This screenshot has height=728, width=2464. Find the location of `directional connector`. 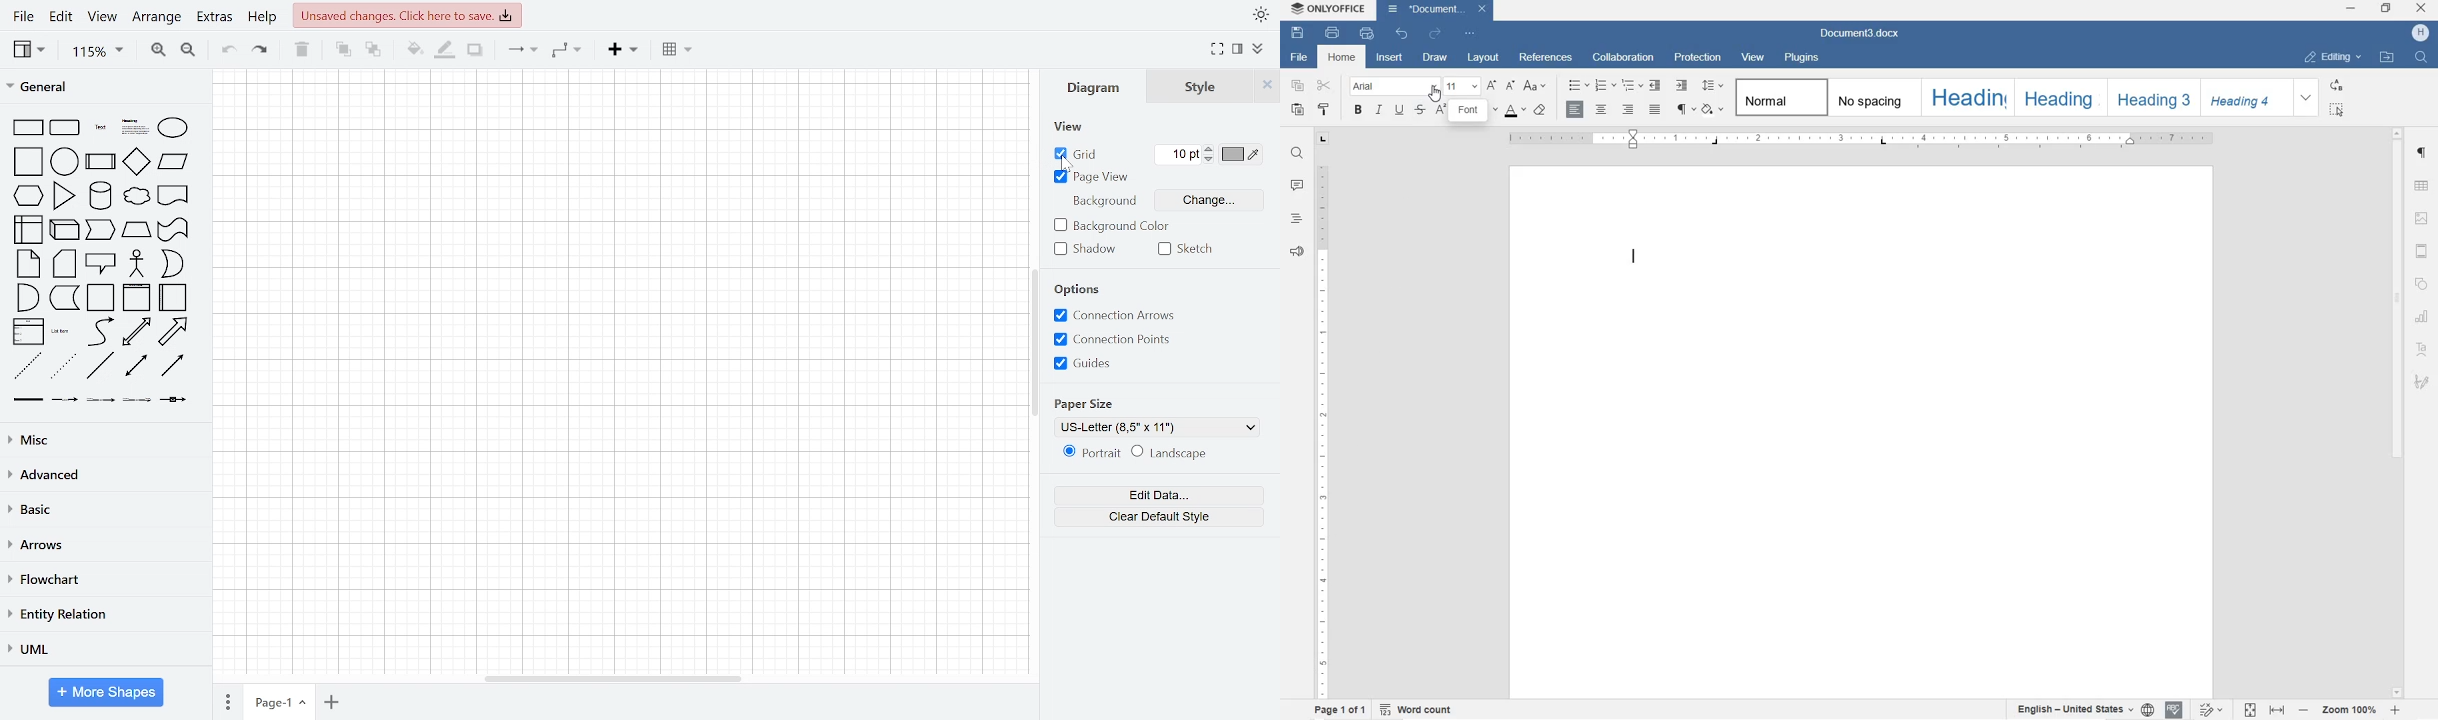

directional connector is located at coordinates (174, 367).